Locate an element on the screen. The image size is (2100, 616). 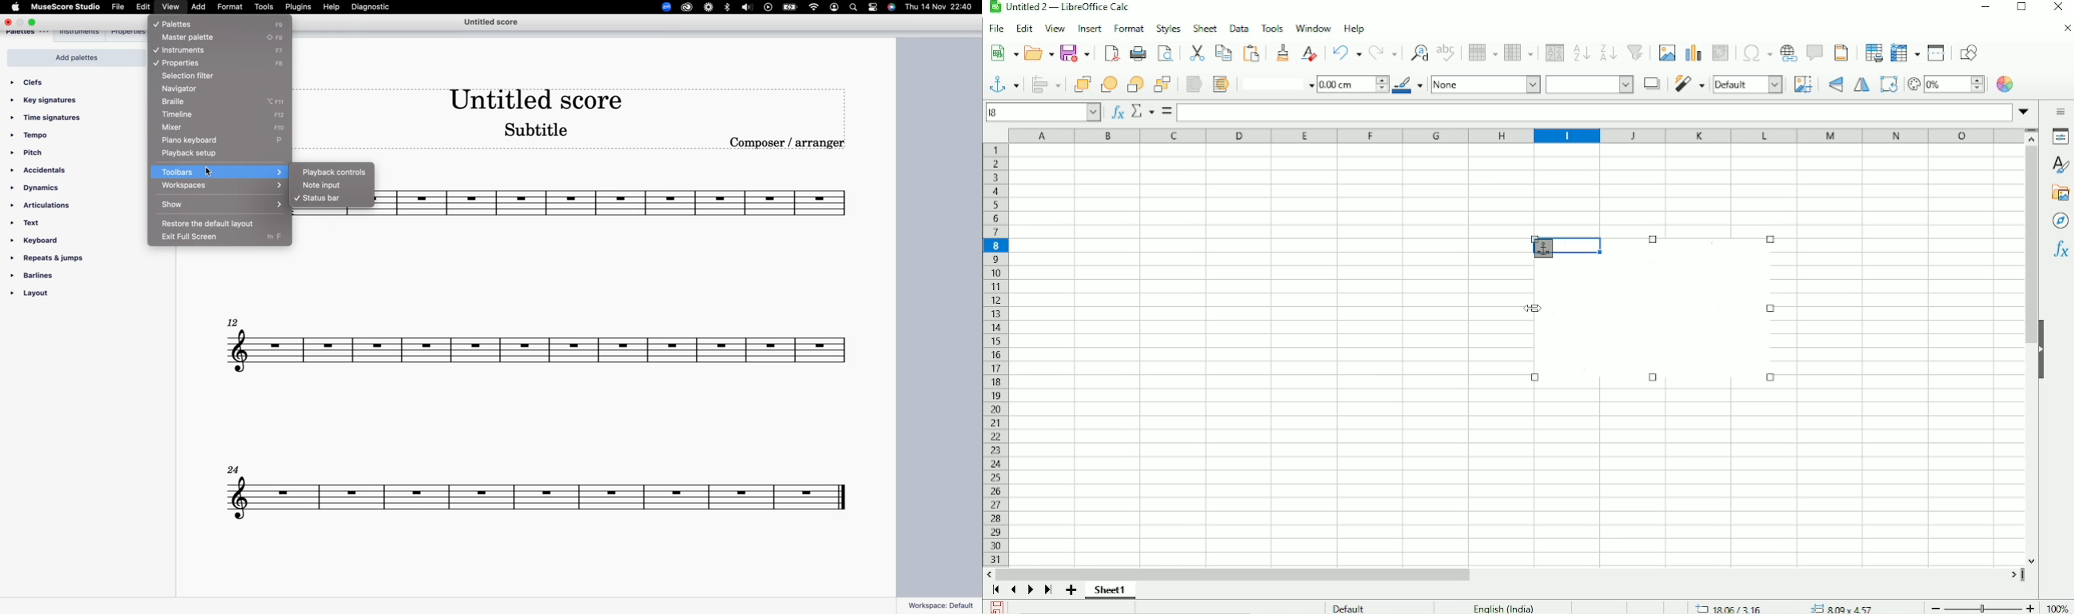
master palette is located at coordinates (192, 38).